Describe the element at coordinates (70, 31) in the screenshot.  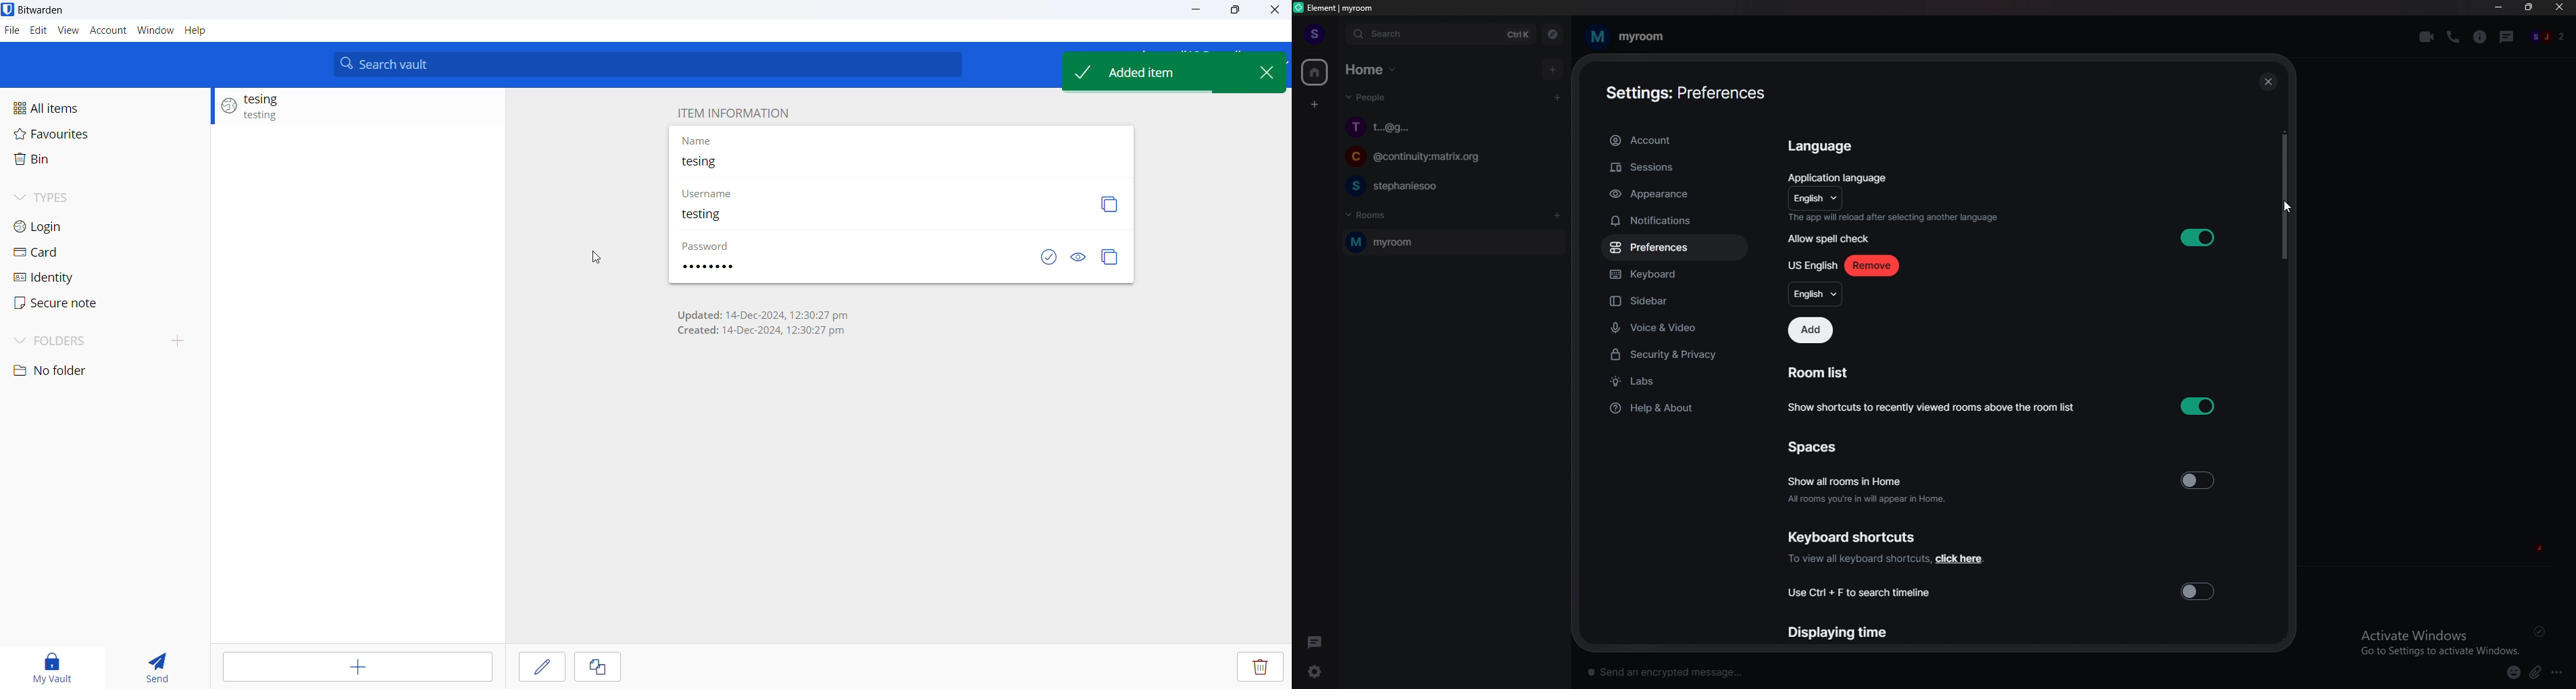
I see `View` at that location.